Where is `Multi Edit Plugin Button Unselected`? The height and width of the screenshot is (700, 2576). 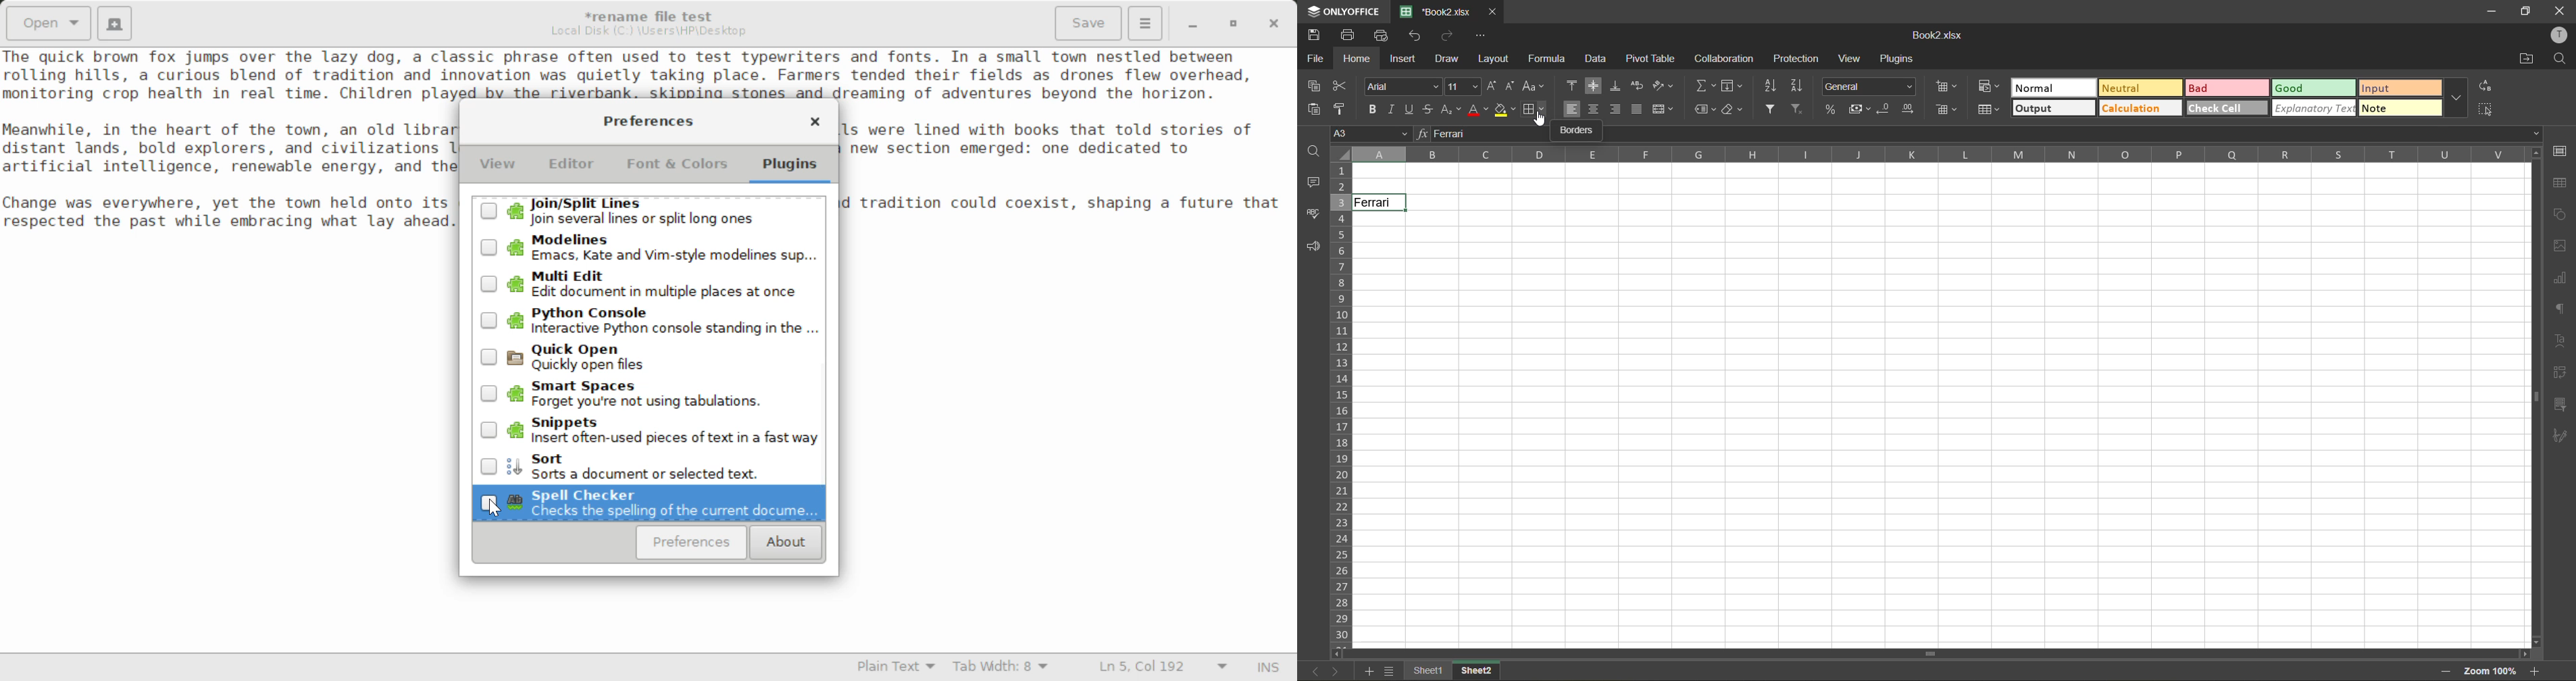 Multi Edit Plugin Button Unselected is located at coordinates (648, 284).